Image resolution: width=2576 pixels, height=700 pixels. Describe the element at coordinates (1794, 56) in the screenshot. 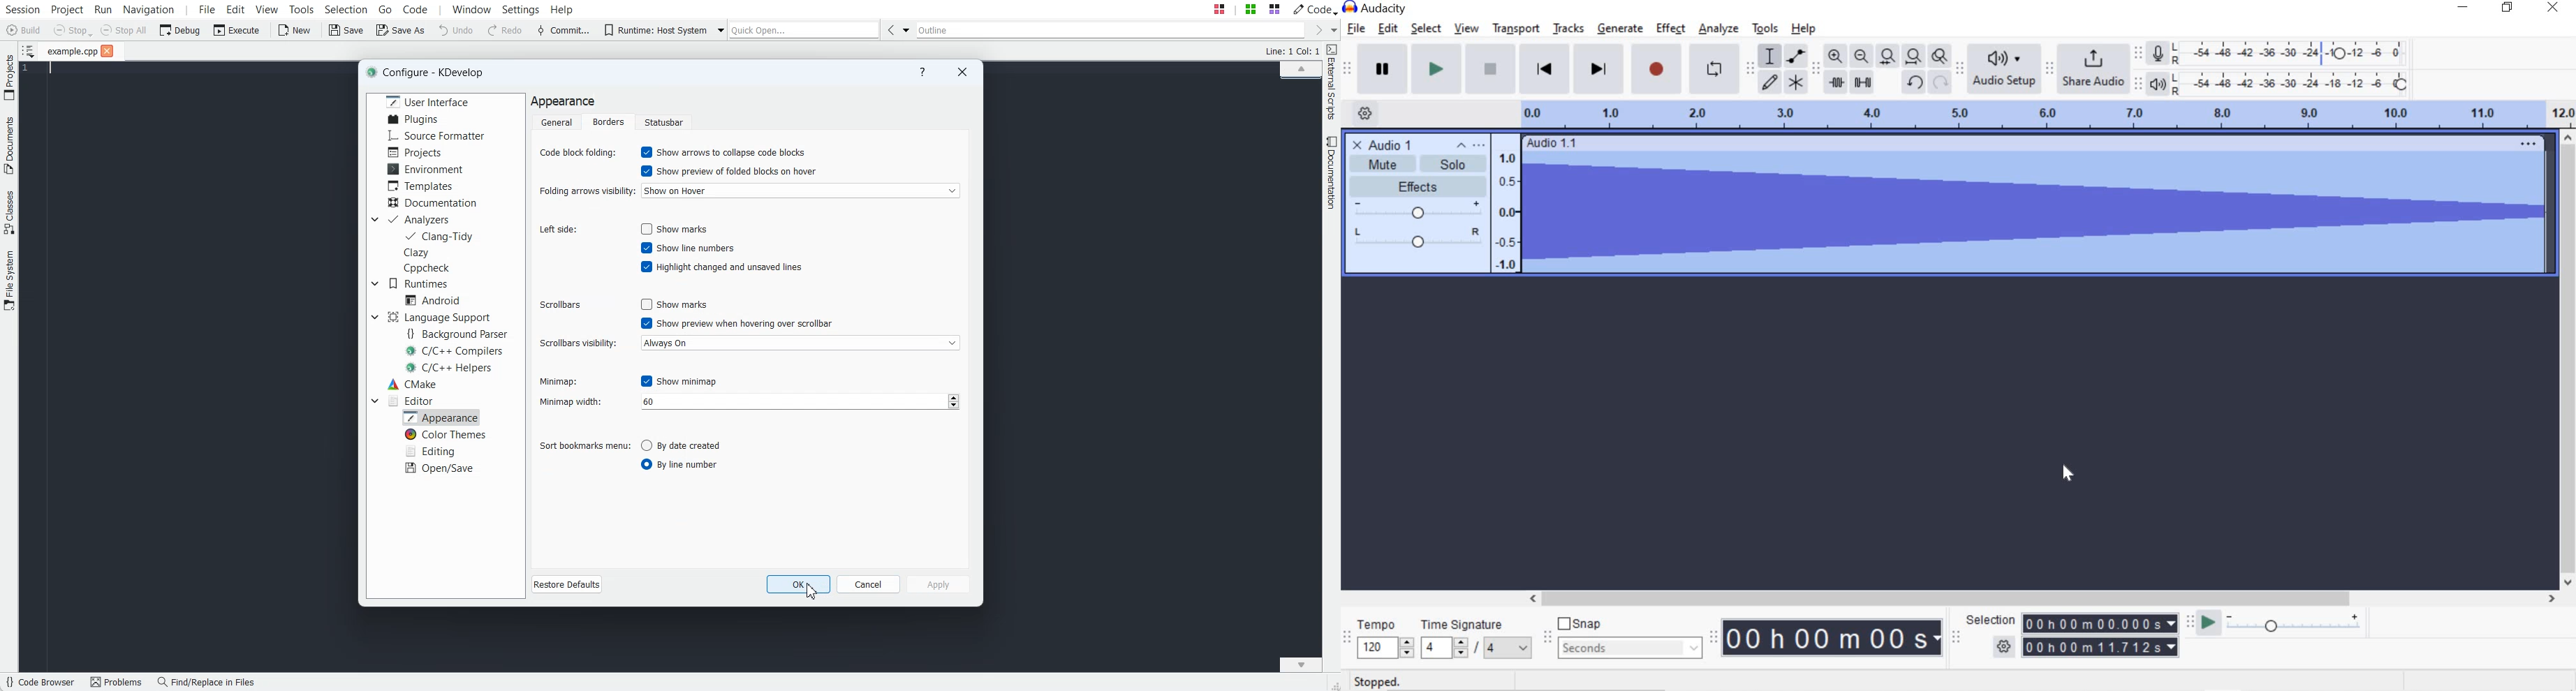

I see `Envelope tool` at that location.